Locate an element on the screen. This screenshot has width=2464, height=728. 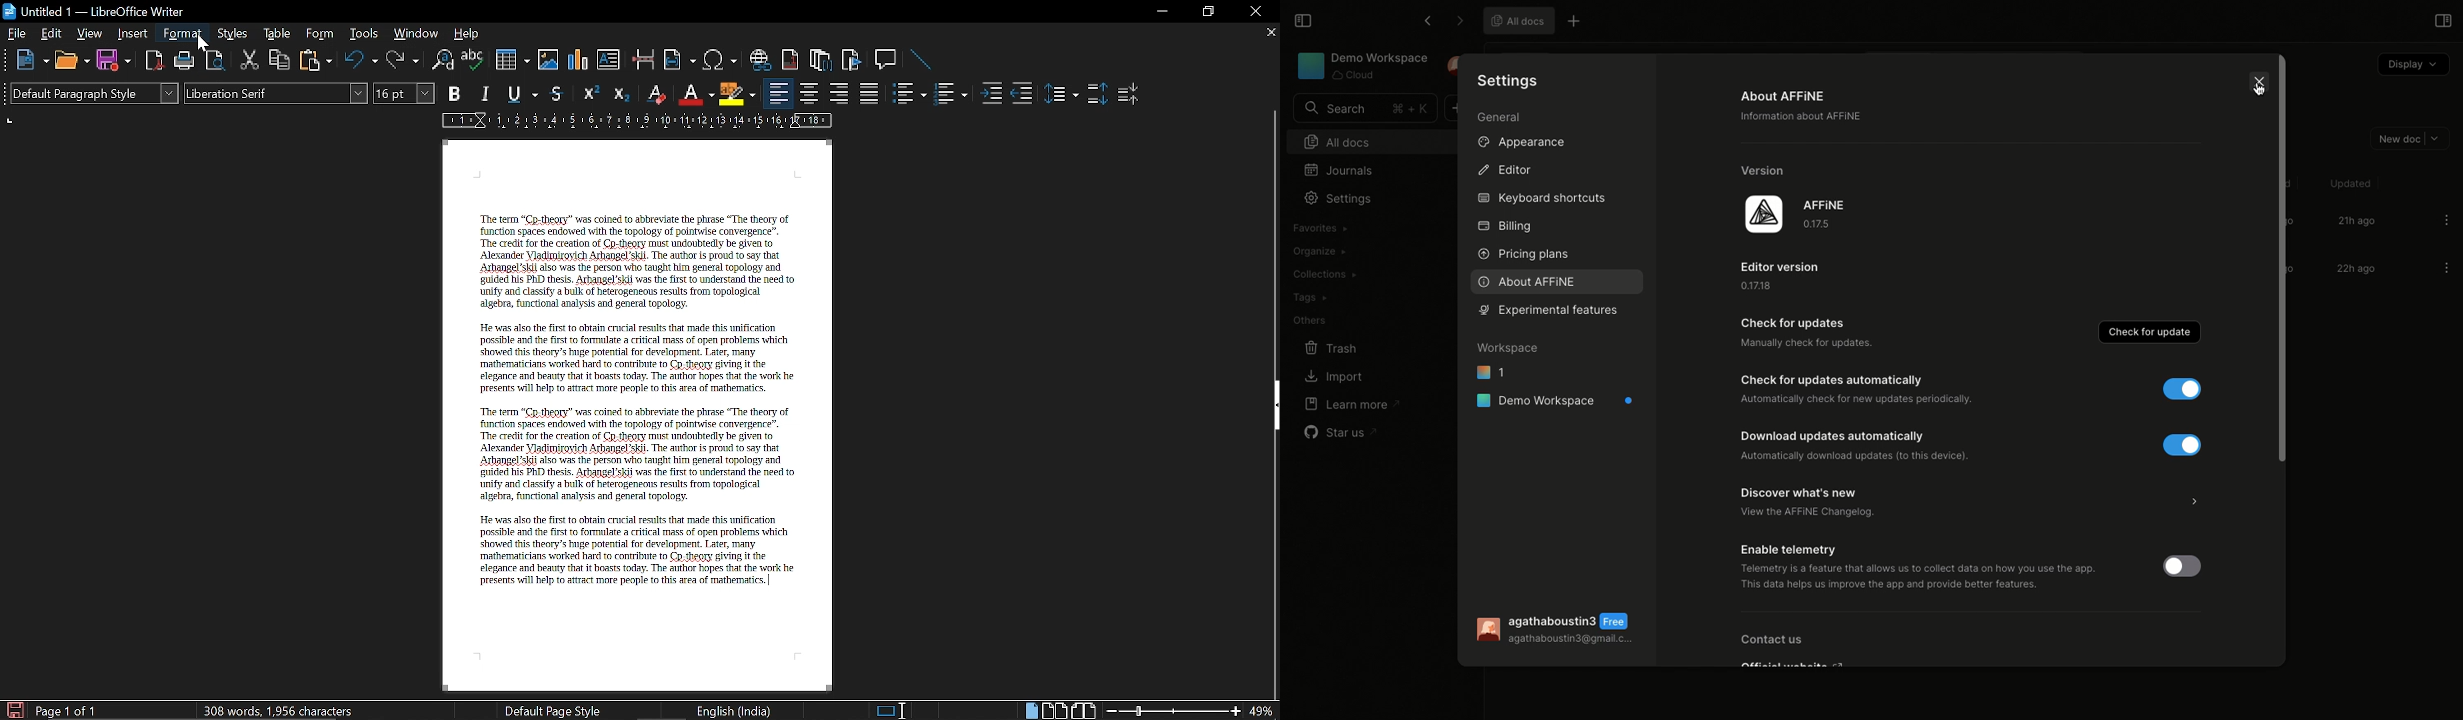
New is located at coordinates (30, 63).